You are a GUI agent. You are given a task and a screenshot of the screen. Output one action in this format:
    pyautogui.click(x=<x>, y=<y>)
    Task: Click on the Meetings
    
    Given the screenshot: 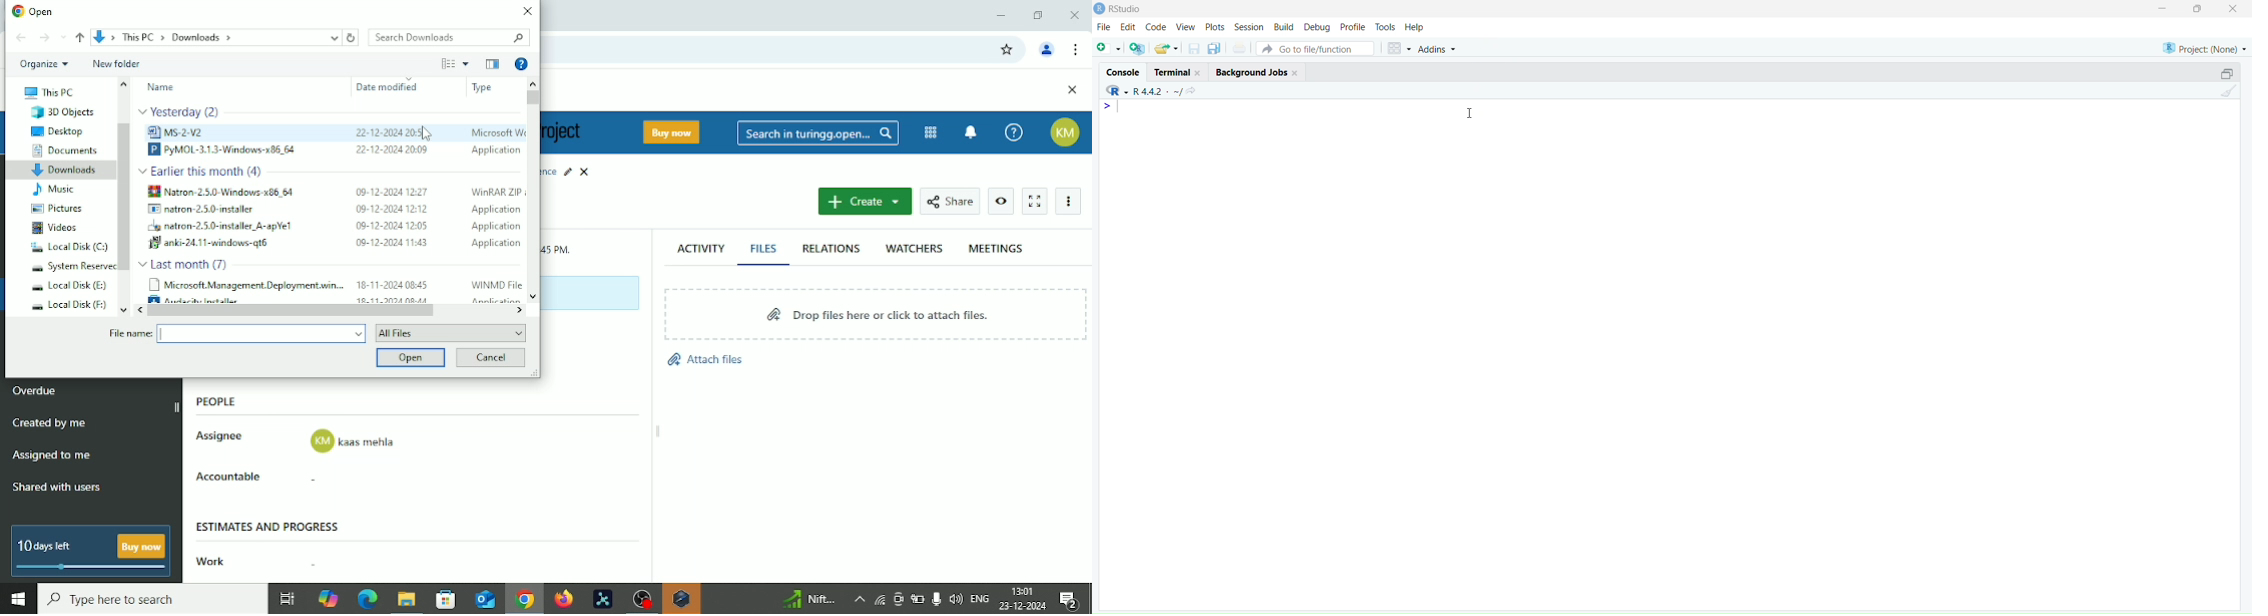 What is the action you would take?
    pyautogui.click(x=996, y=248)
    